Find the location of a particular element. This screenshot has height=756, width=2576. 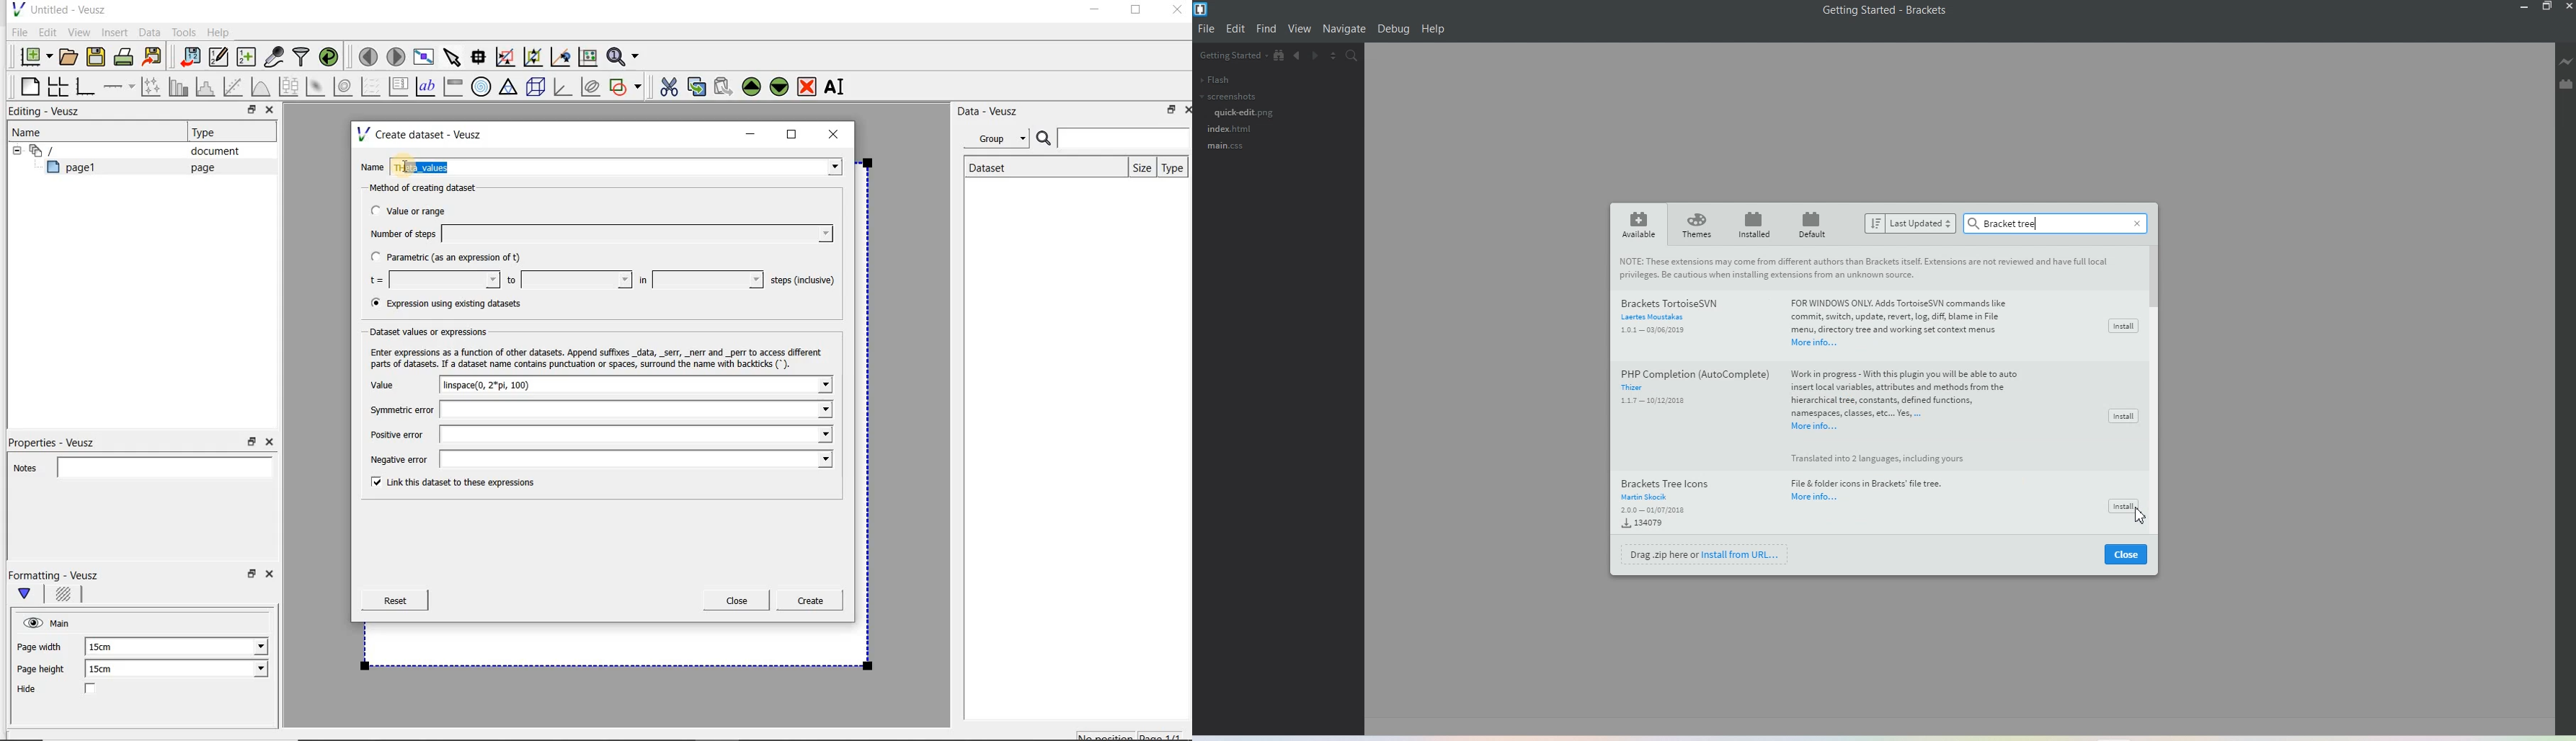

Install is located at coordinates (2122, 326).